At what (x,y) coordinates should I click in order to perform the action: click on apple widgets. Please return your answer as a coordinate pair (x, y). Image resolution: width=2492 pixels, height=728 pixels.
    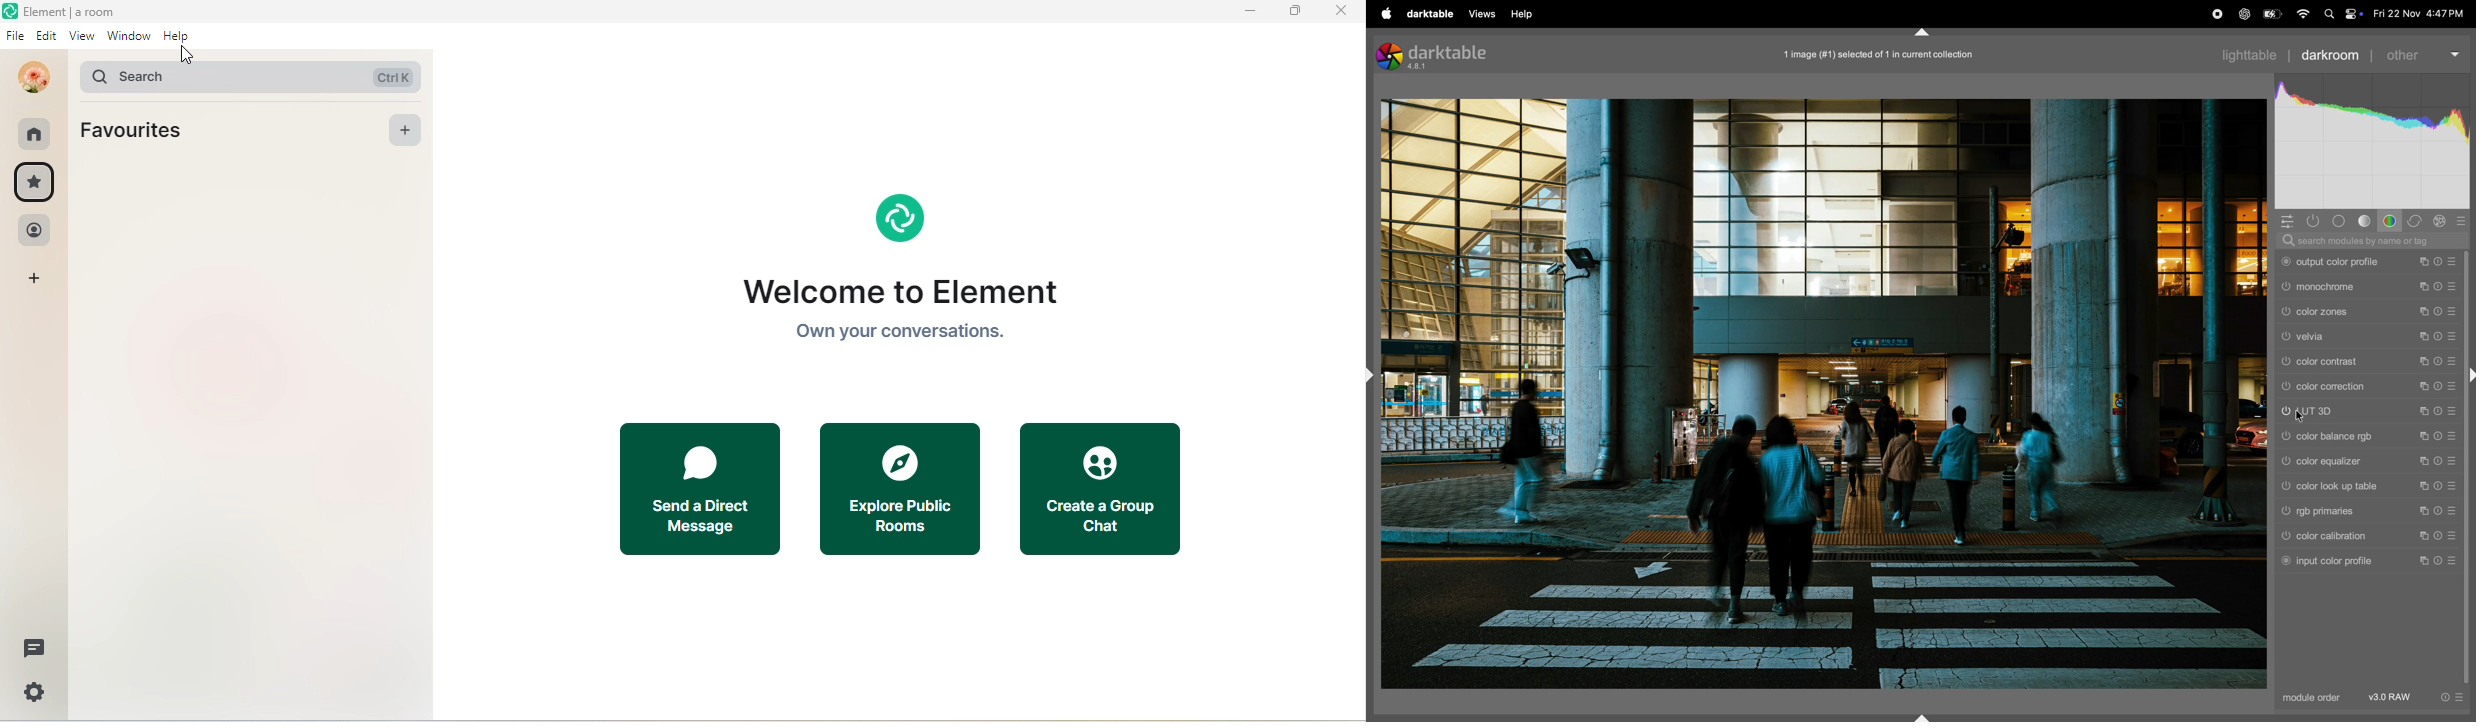
    Looking at the image, I should click on (2352, 12).